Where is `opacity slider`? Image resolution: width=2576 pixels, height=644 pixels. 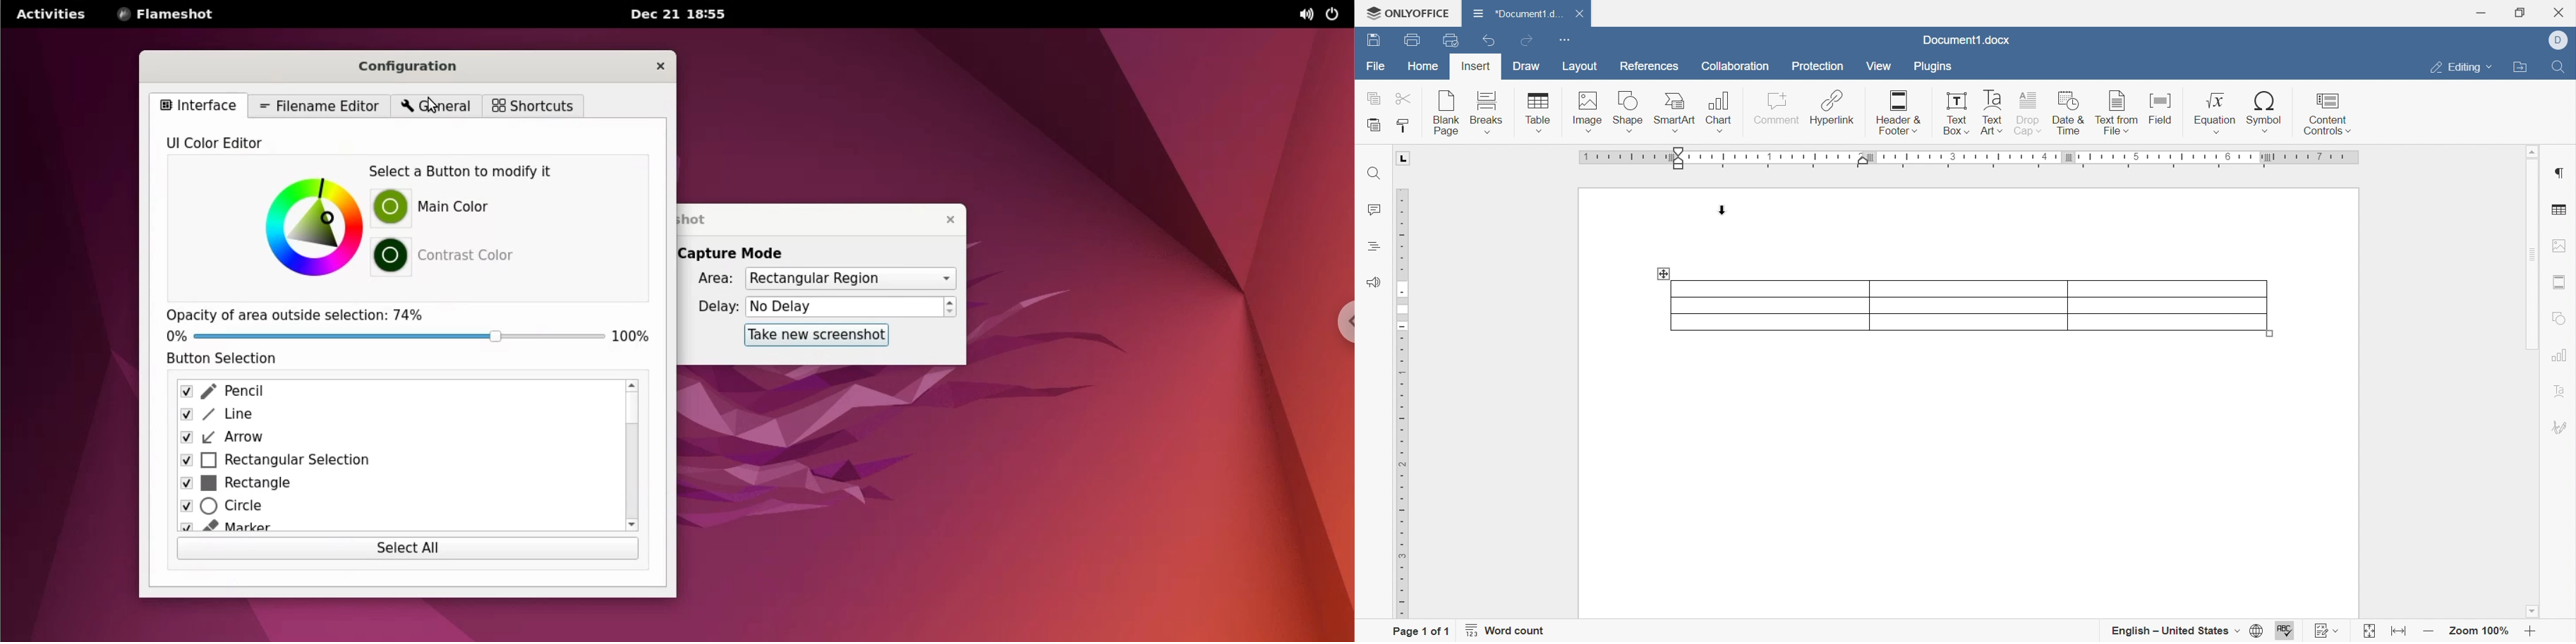 opacity slider is located at coordinates (399, 336).